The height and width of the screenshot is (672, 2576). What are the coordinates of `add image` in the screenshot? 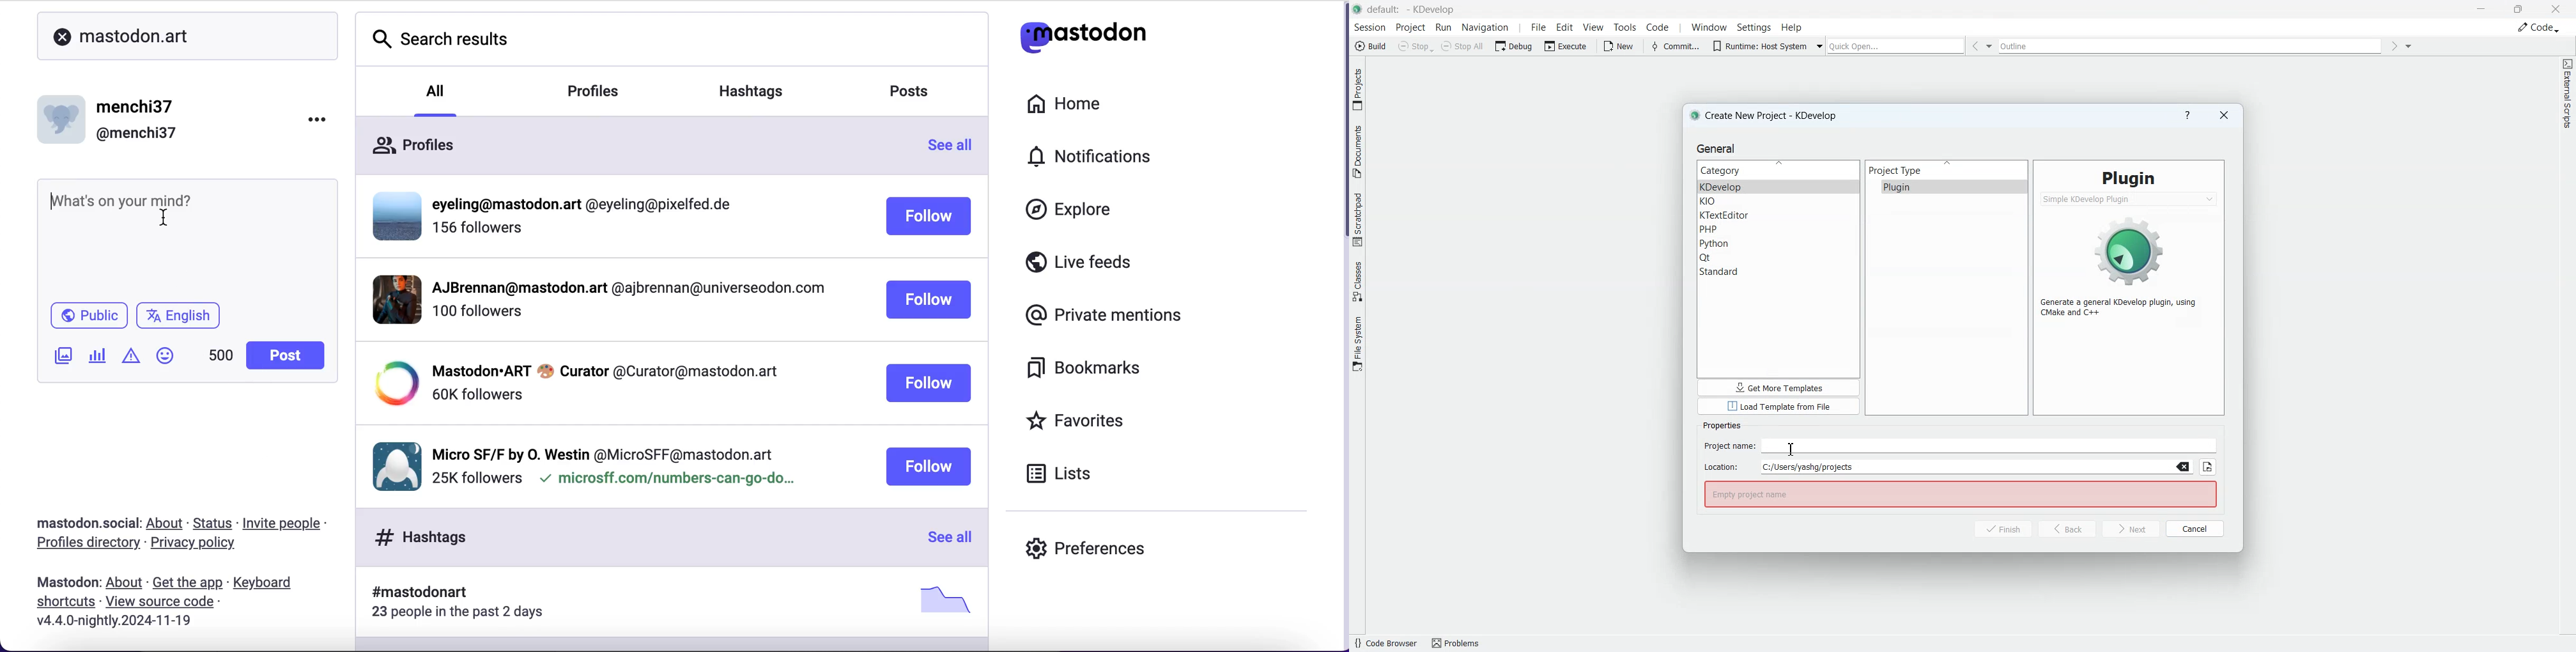 It's located at (64, 359).